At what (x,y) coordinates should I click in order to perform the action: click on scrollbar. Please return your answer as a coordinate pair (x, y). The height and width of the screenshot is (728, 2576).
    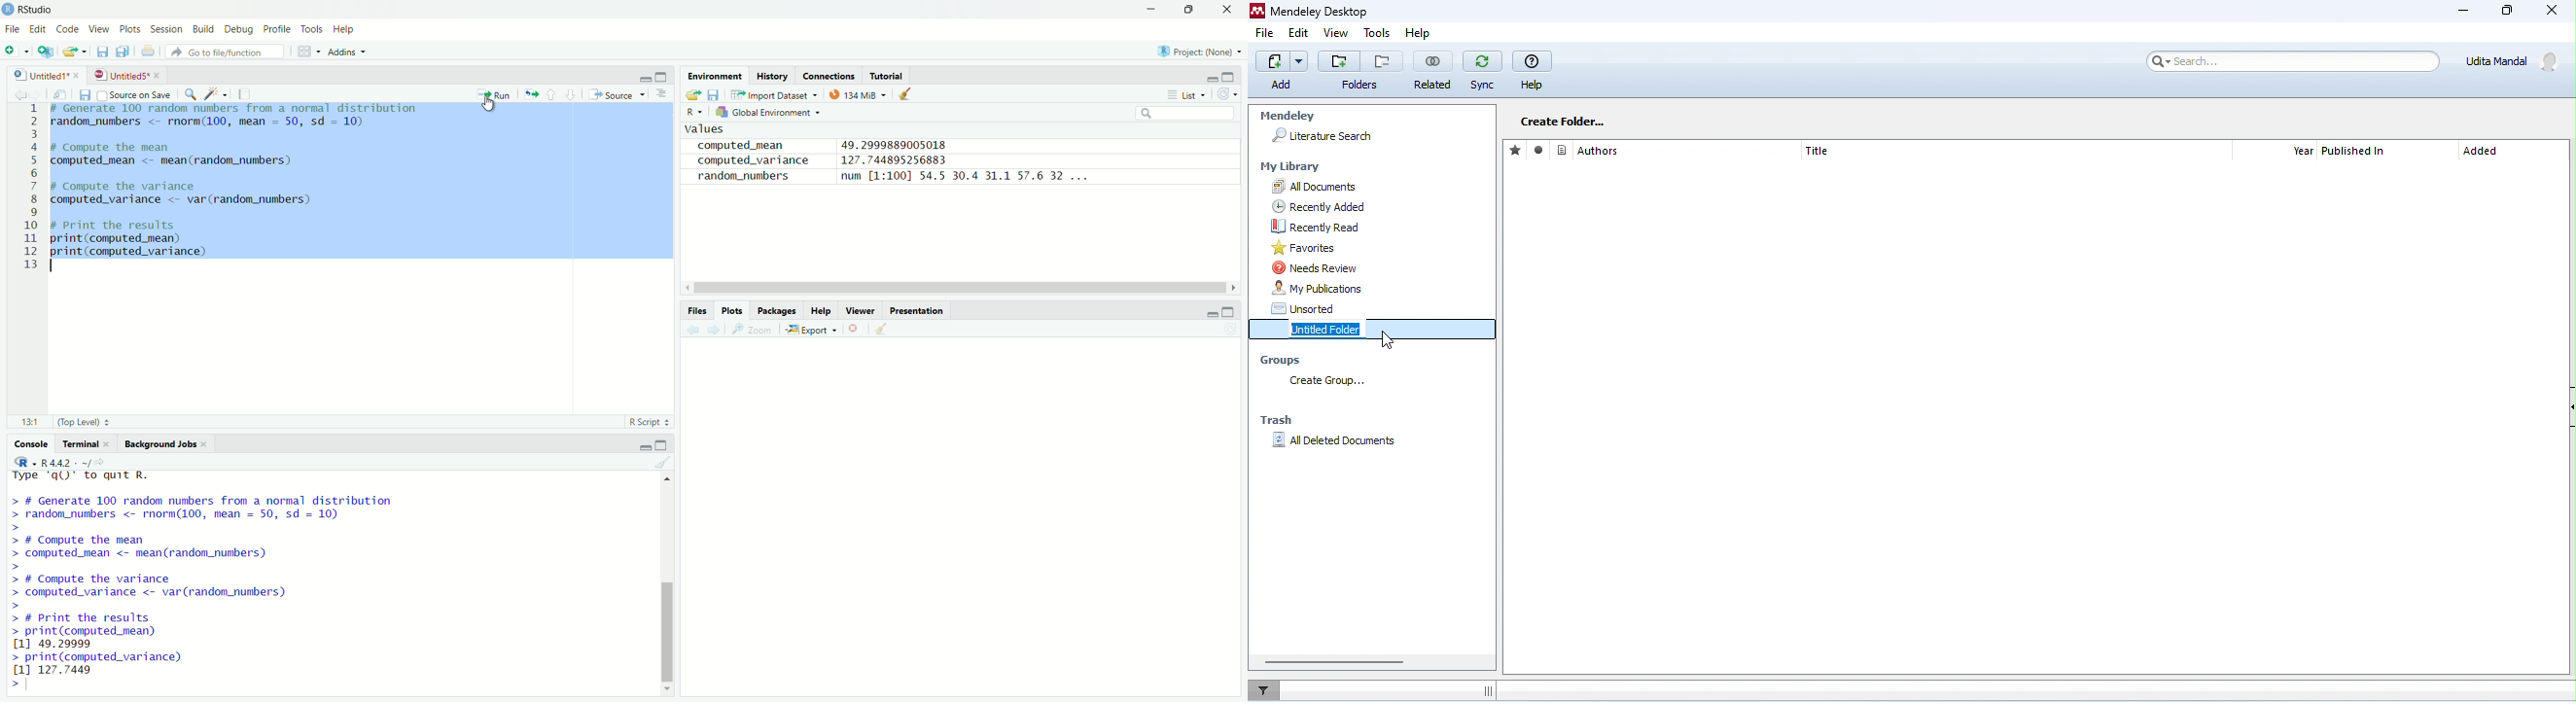
    Looking at the image, I should click on (958, 289).